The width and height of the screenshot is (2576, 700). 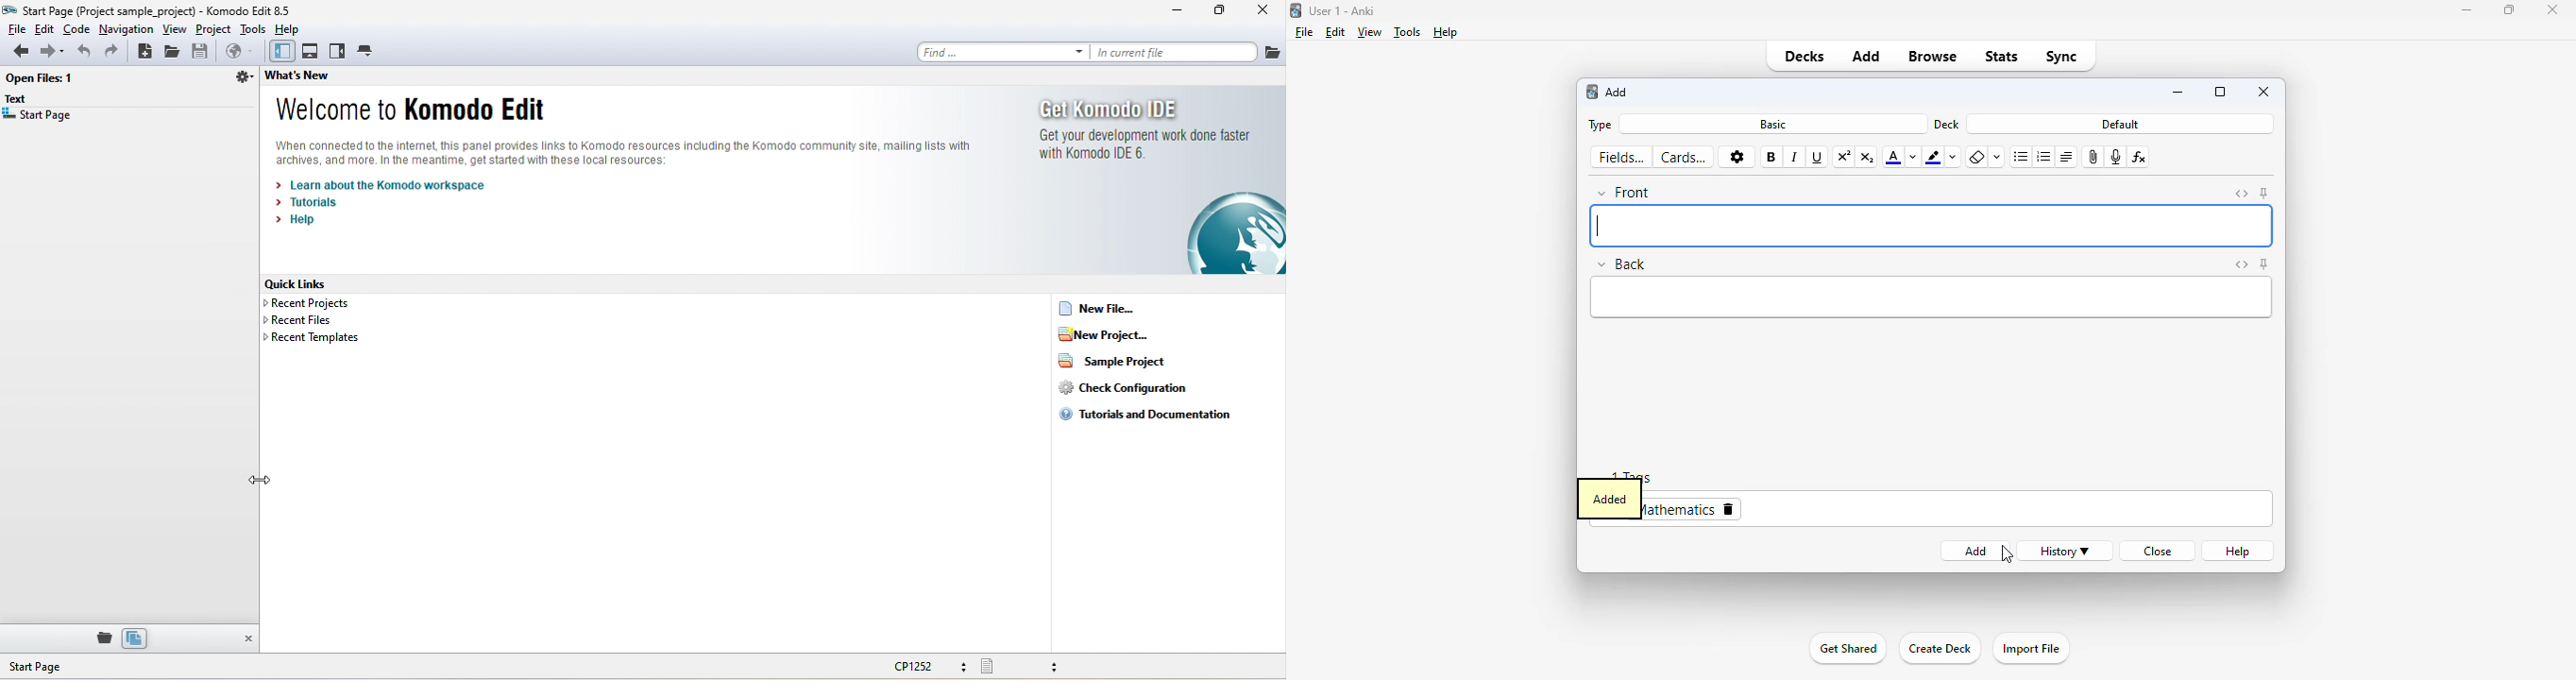 I want to click on remove formatting, so click(x=1977, y=158).